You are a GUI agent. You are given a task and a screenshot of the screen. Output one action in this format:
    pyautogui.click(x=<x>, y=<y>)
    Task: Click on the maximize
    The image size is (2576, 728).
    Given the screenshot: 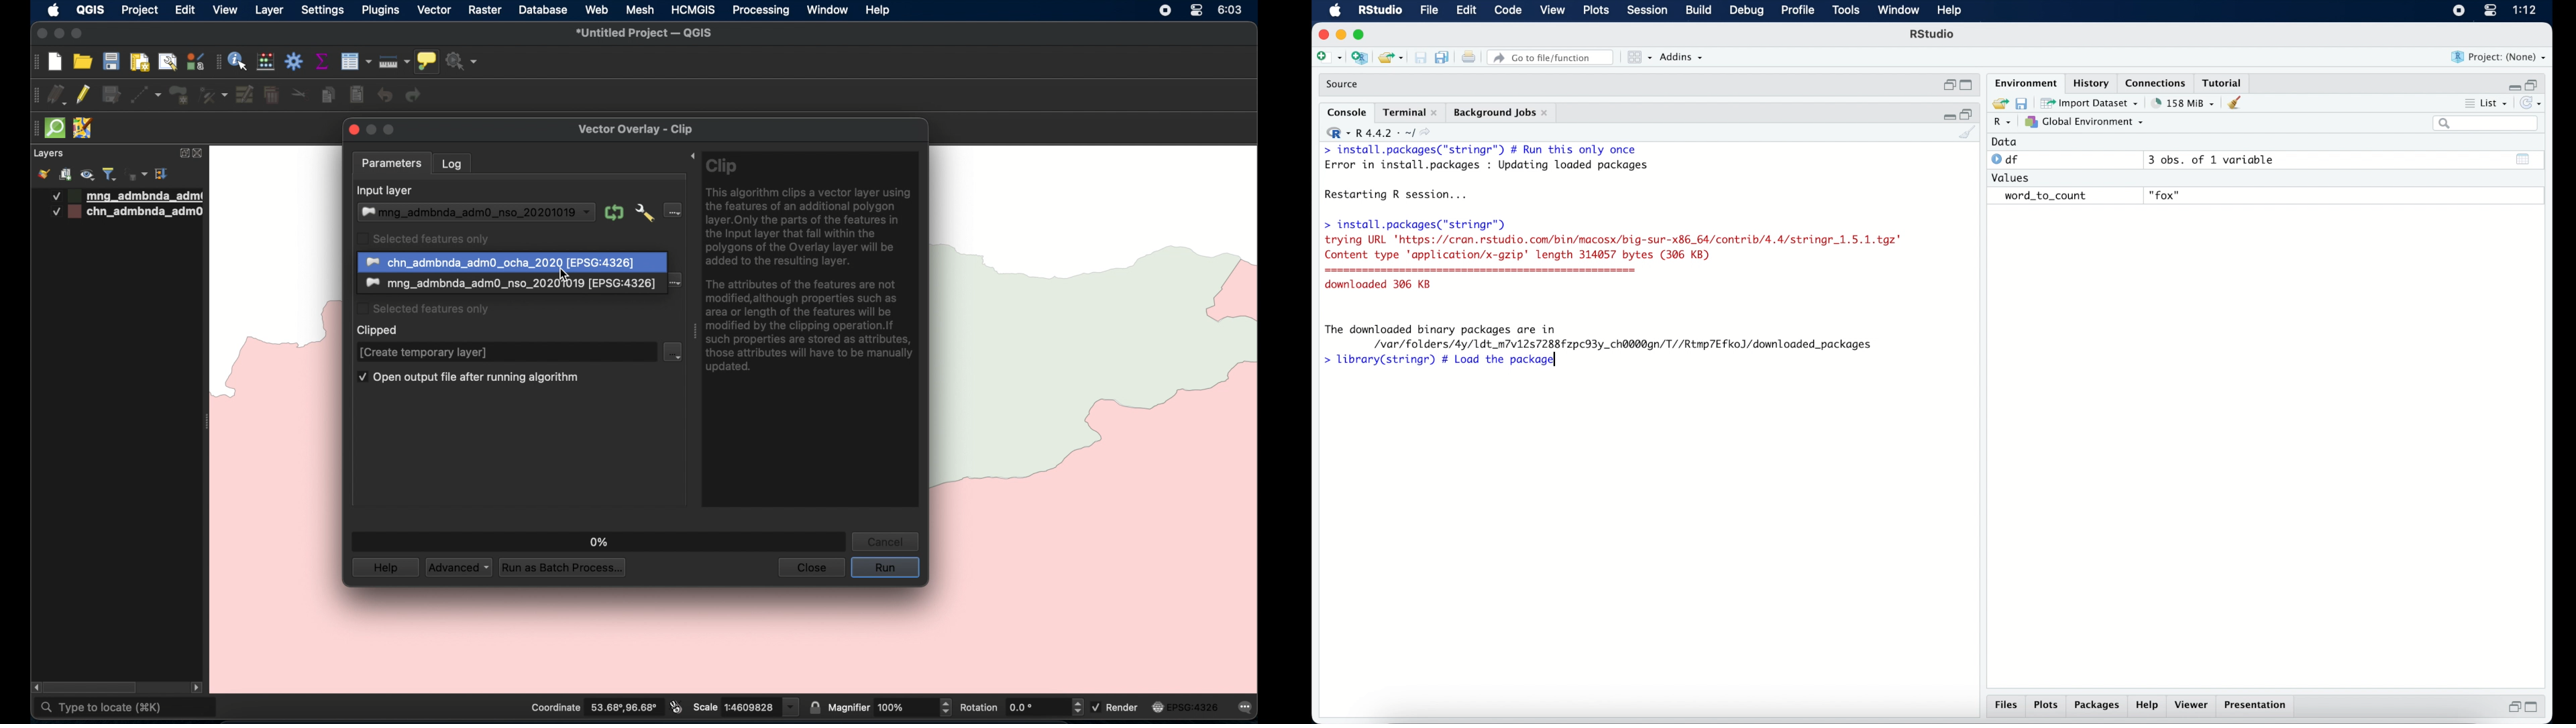 What is the action you would take?
    pyautogui.click(x=1362, y=35)
    